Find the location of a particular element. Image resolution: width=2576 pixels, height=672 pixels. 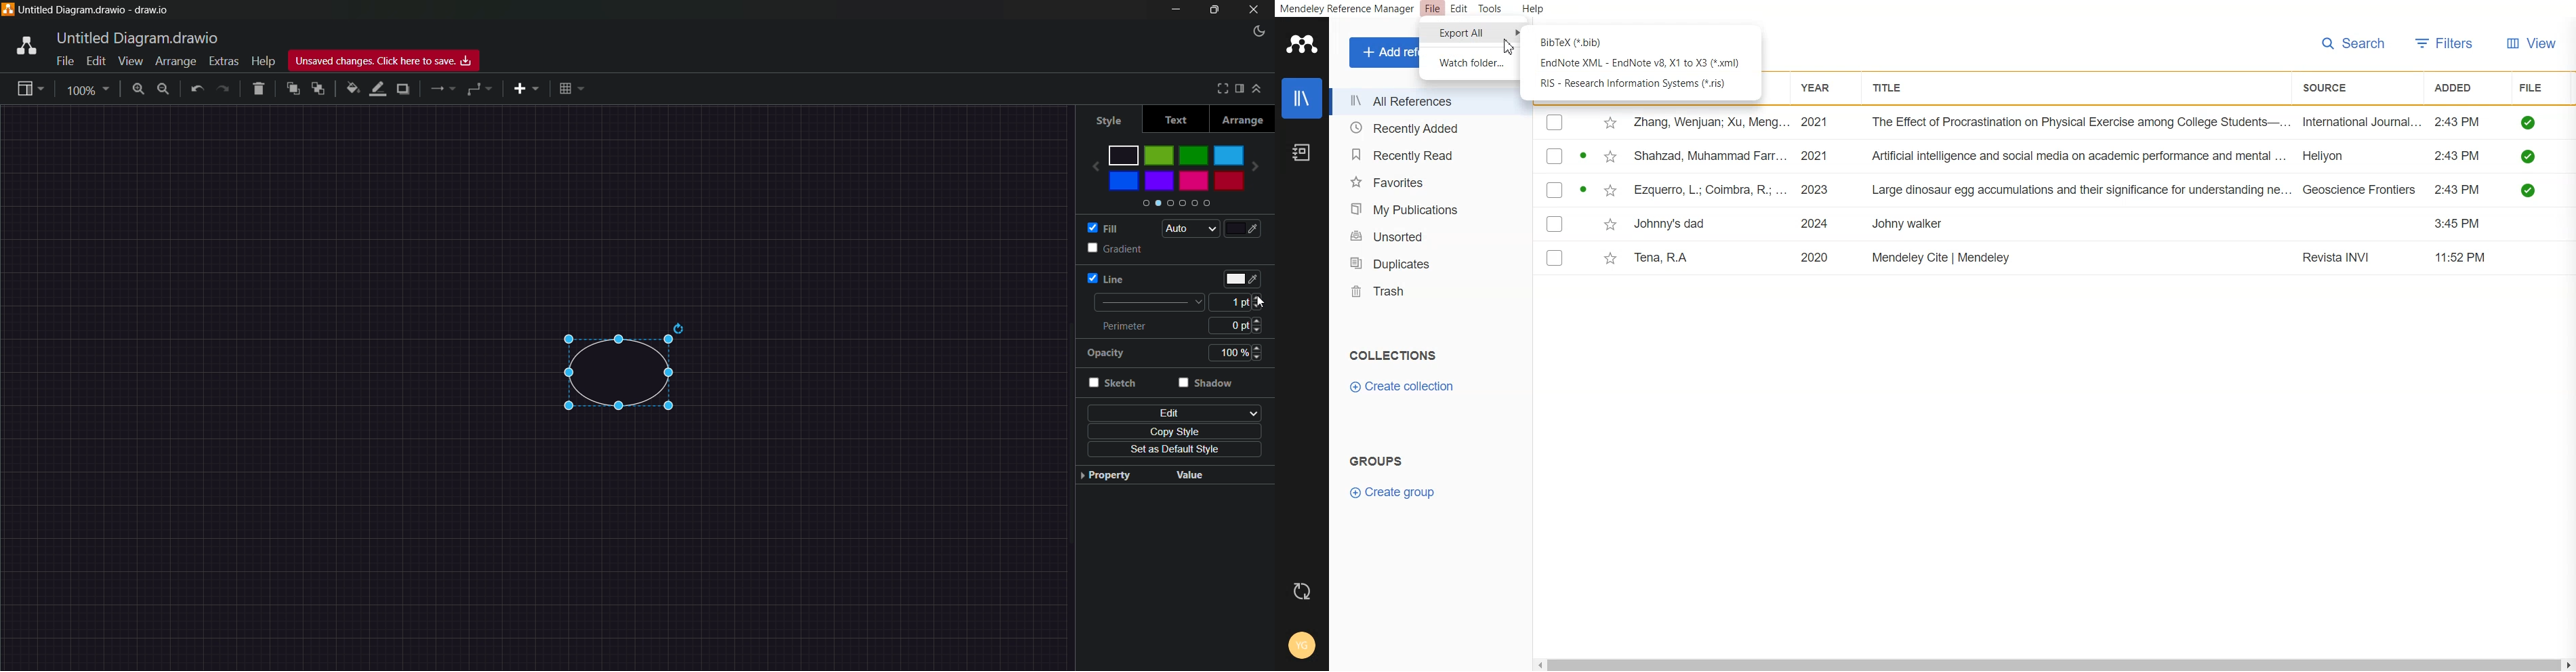

to front is located at coordinates (294, 88).